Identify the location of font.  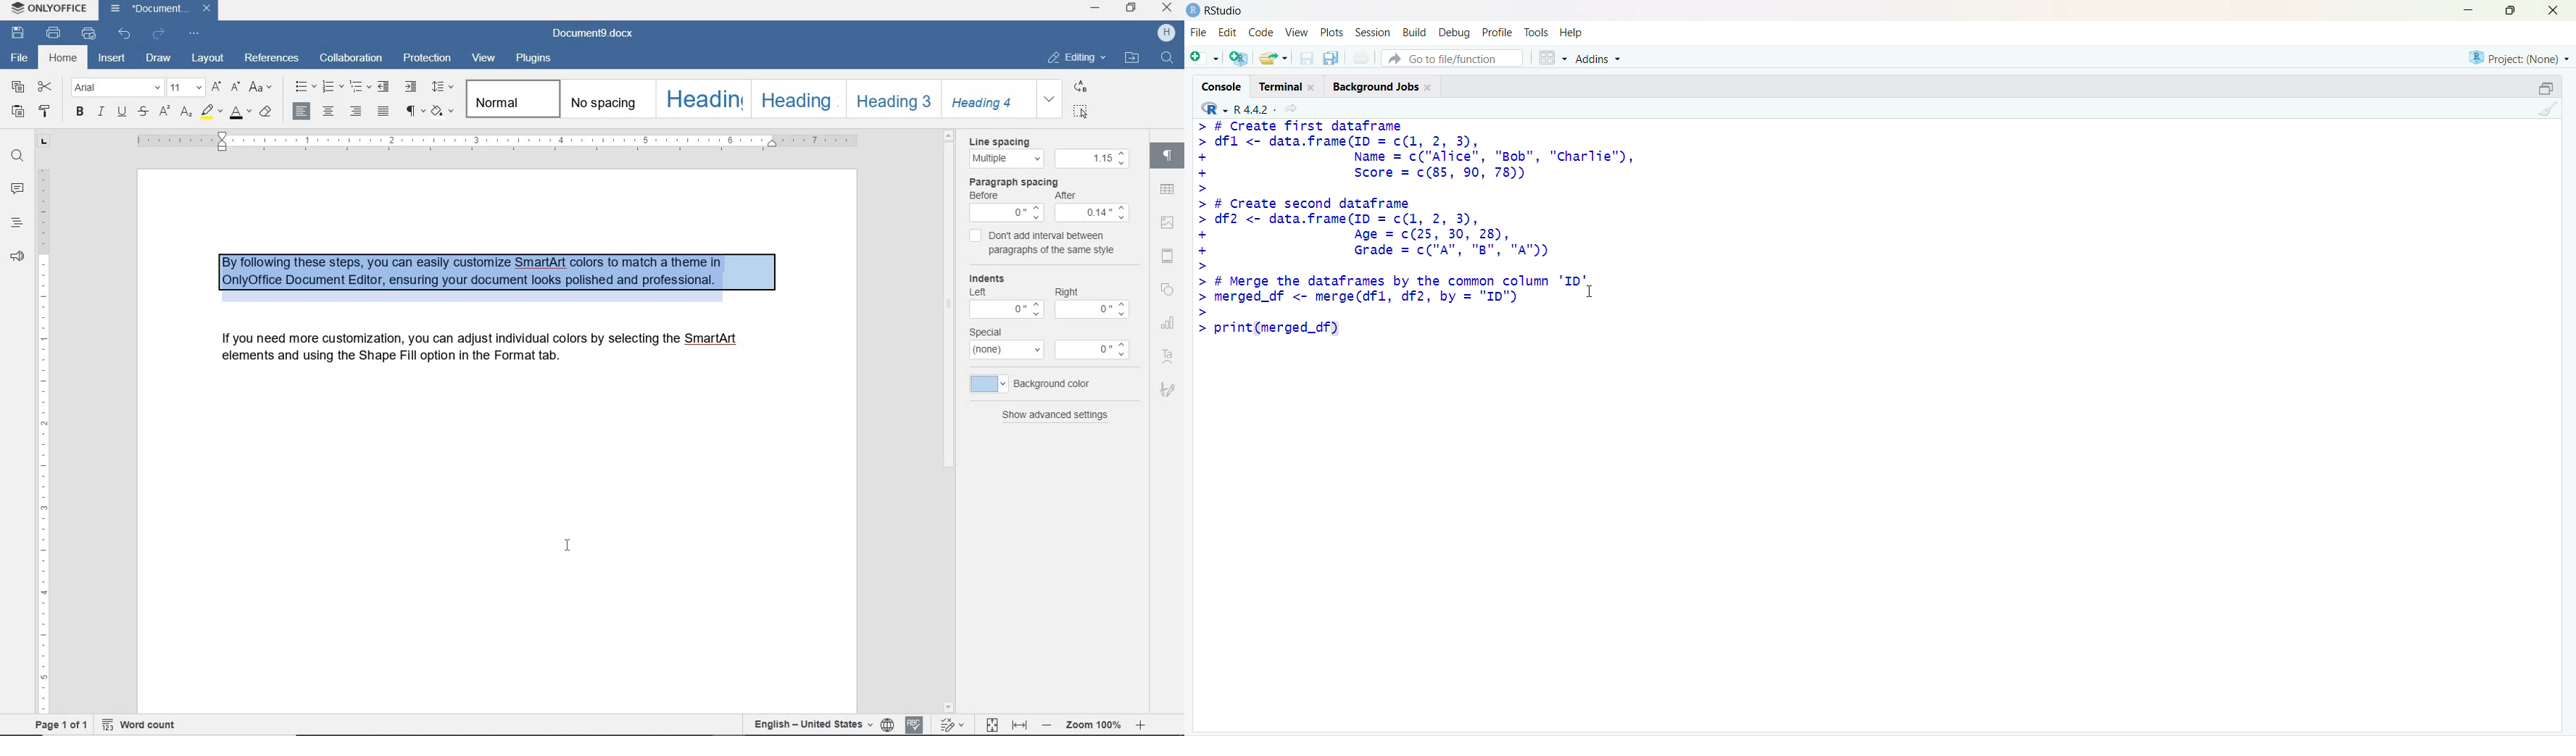
(116, 87).